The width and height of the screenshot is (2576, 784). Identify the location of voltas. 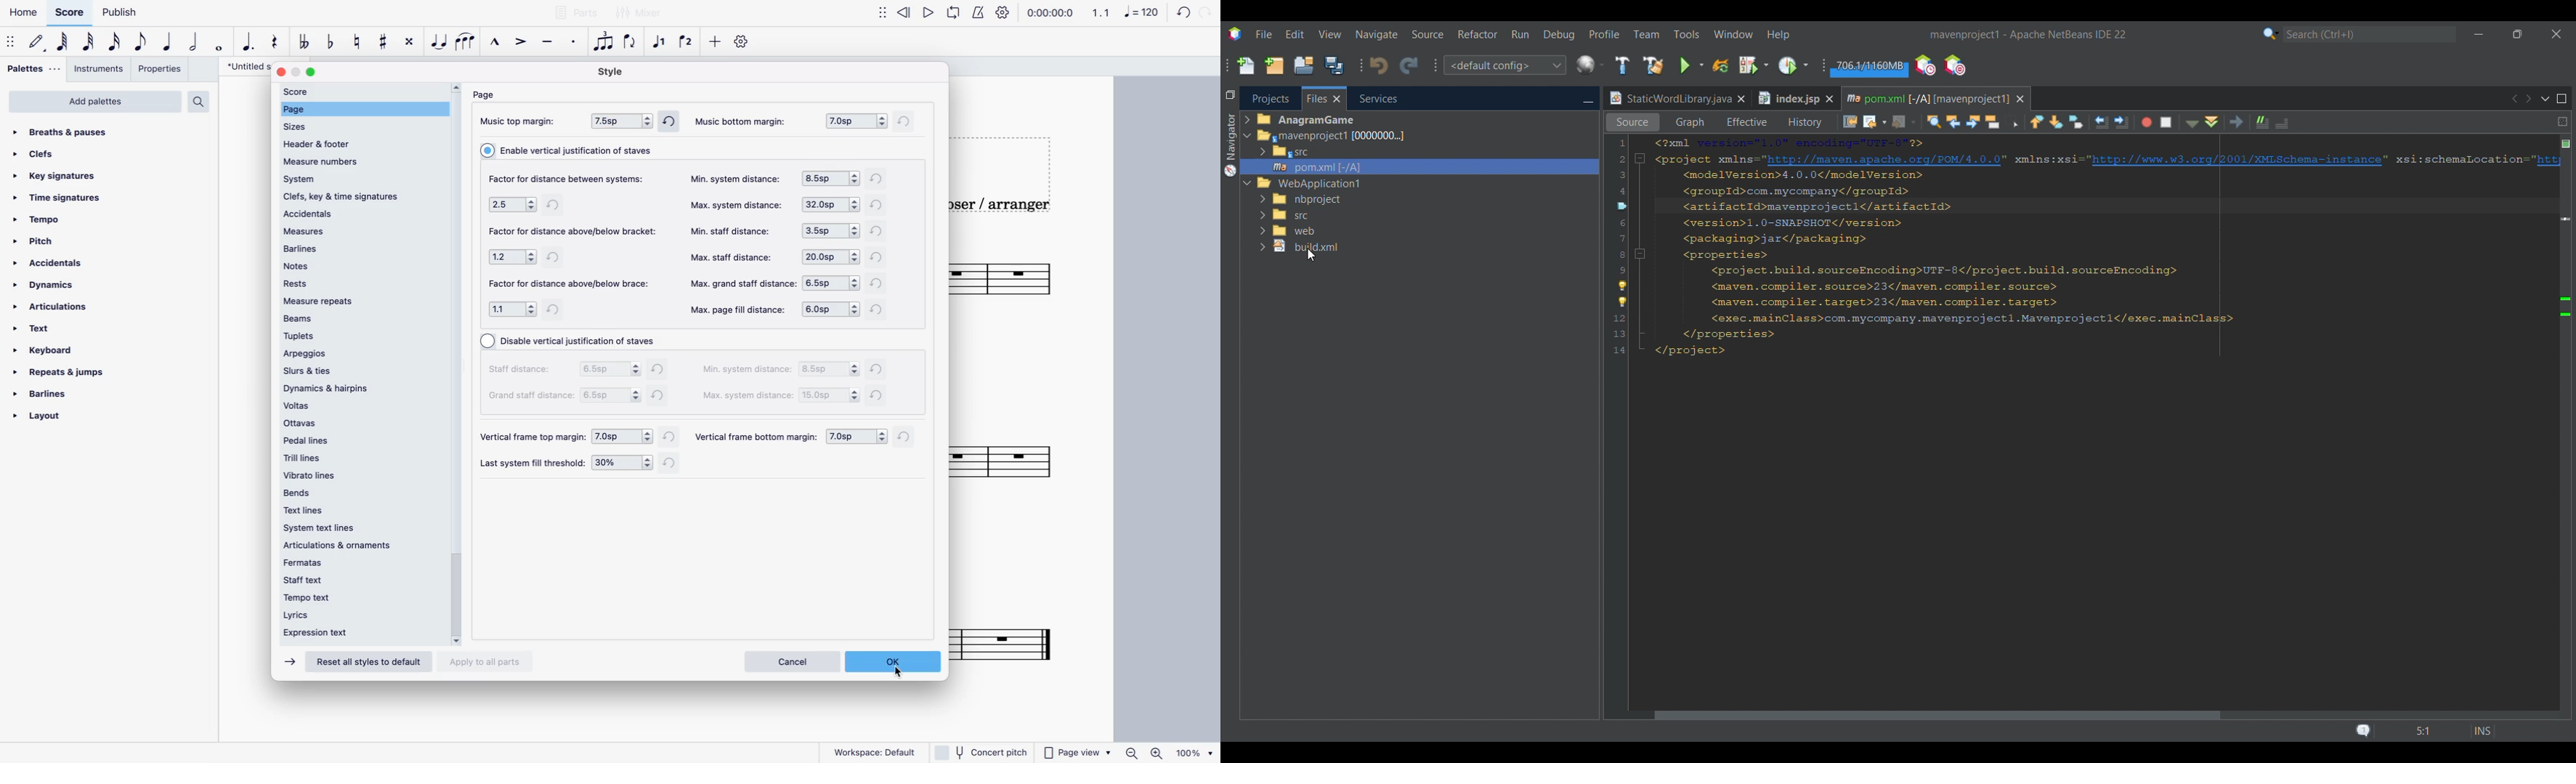
(361, 405).